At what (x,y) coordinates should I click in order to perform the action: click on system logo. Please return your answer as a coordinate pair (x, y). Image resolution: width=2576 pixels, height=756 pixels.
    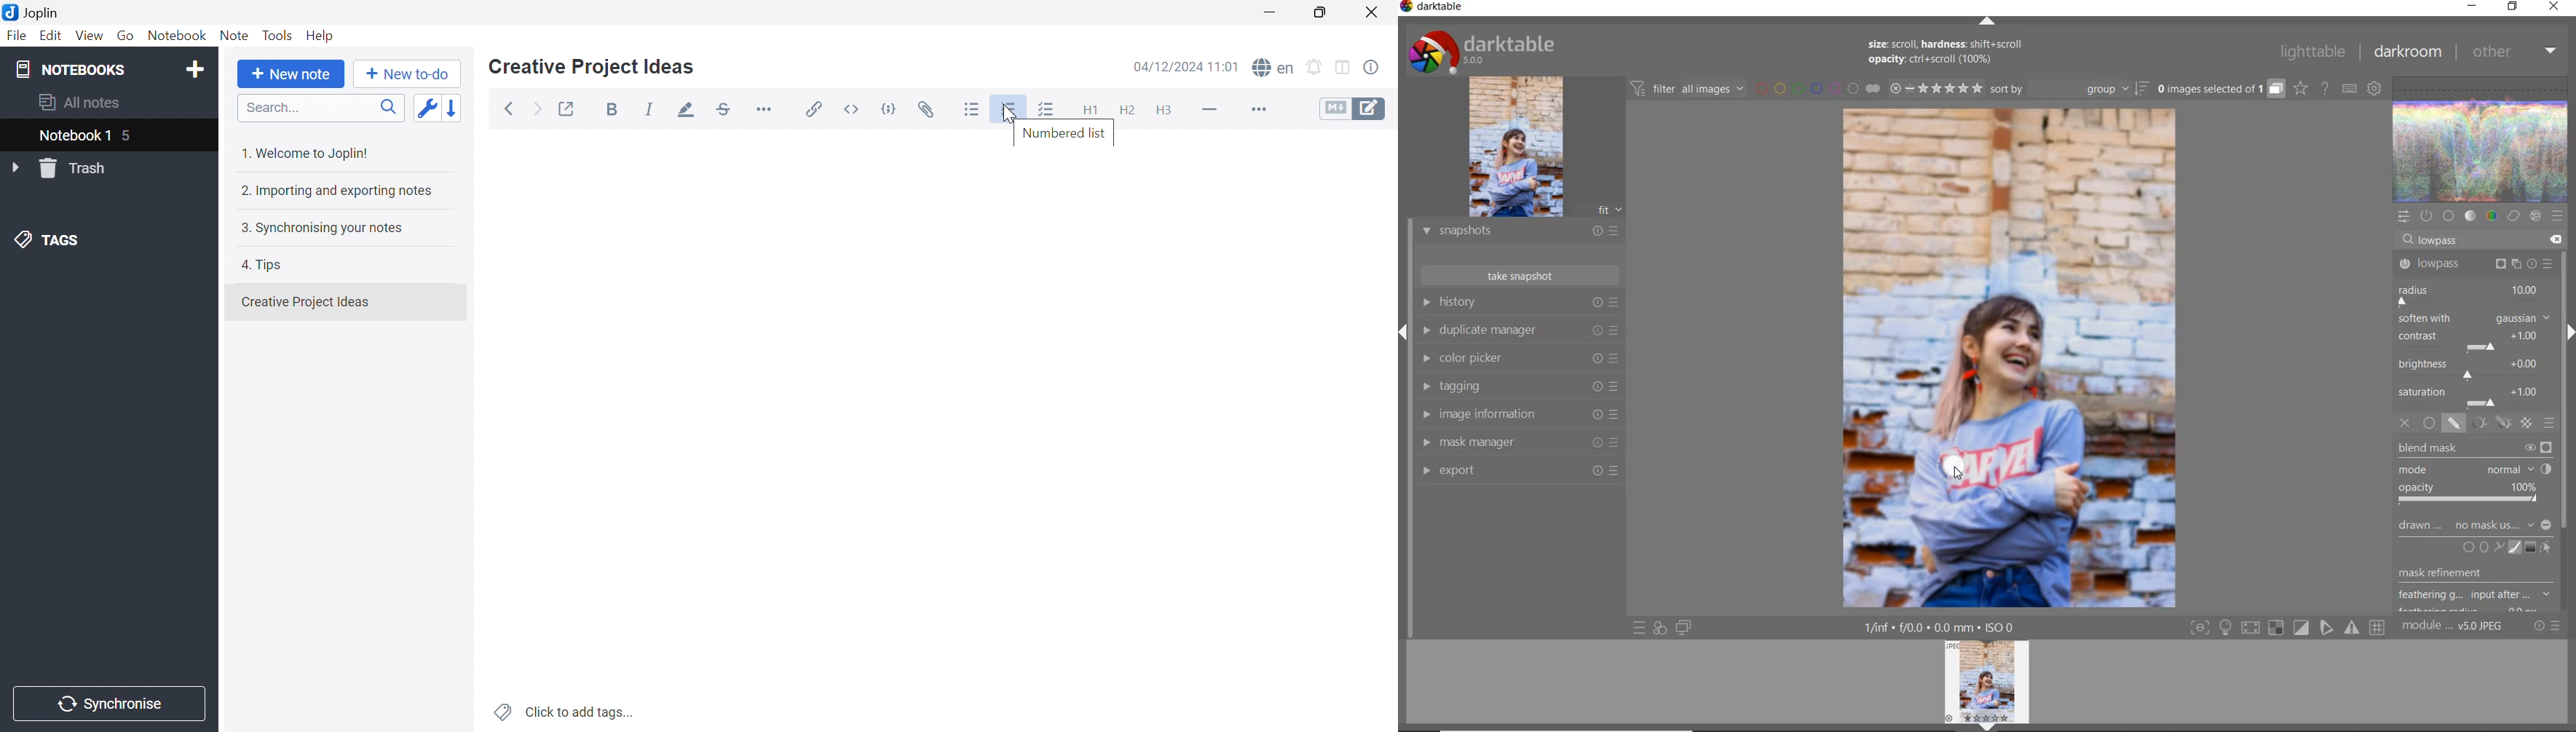
    Looking at the image, I should click on (1481, 50).